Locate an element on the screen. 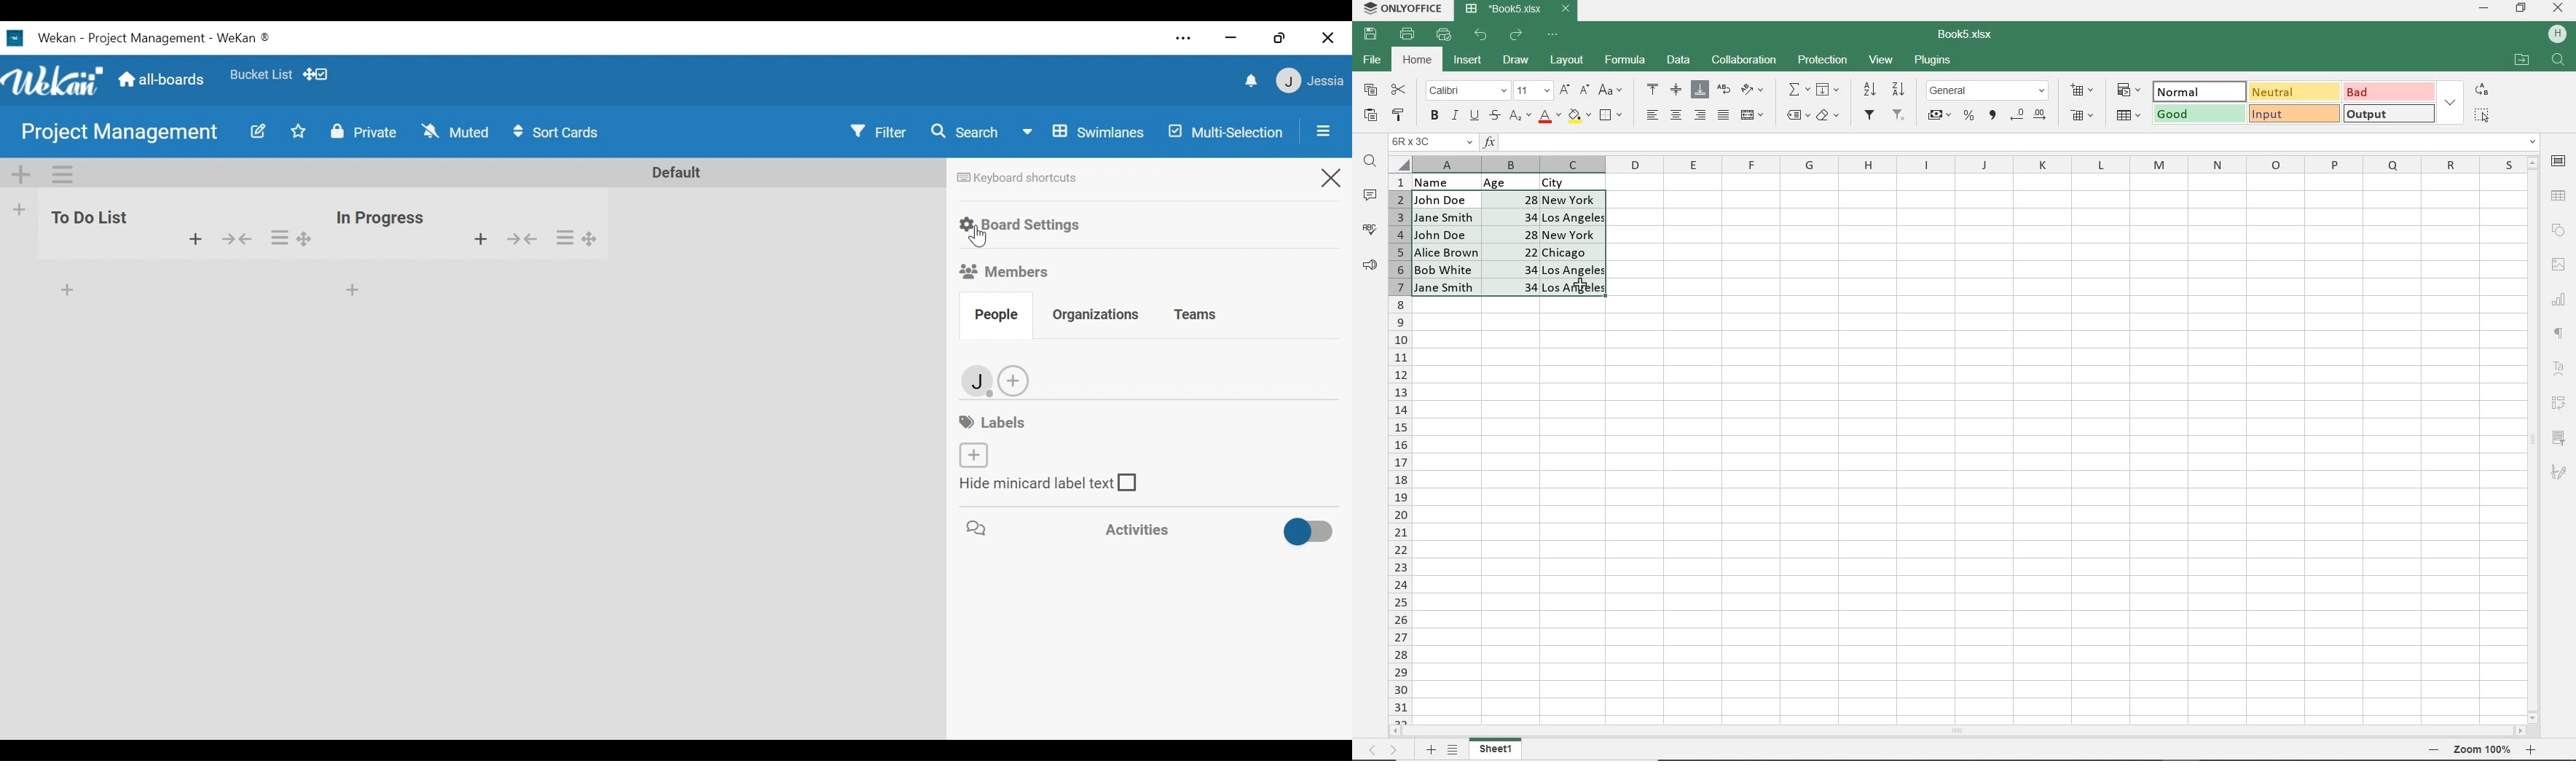 Image resolution: width=2576 pixels, height=784 pixels. FONT COLOR is located at coordinates (1550, 117).